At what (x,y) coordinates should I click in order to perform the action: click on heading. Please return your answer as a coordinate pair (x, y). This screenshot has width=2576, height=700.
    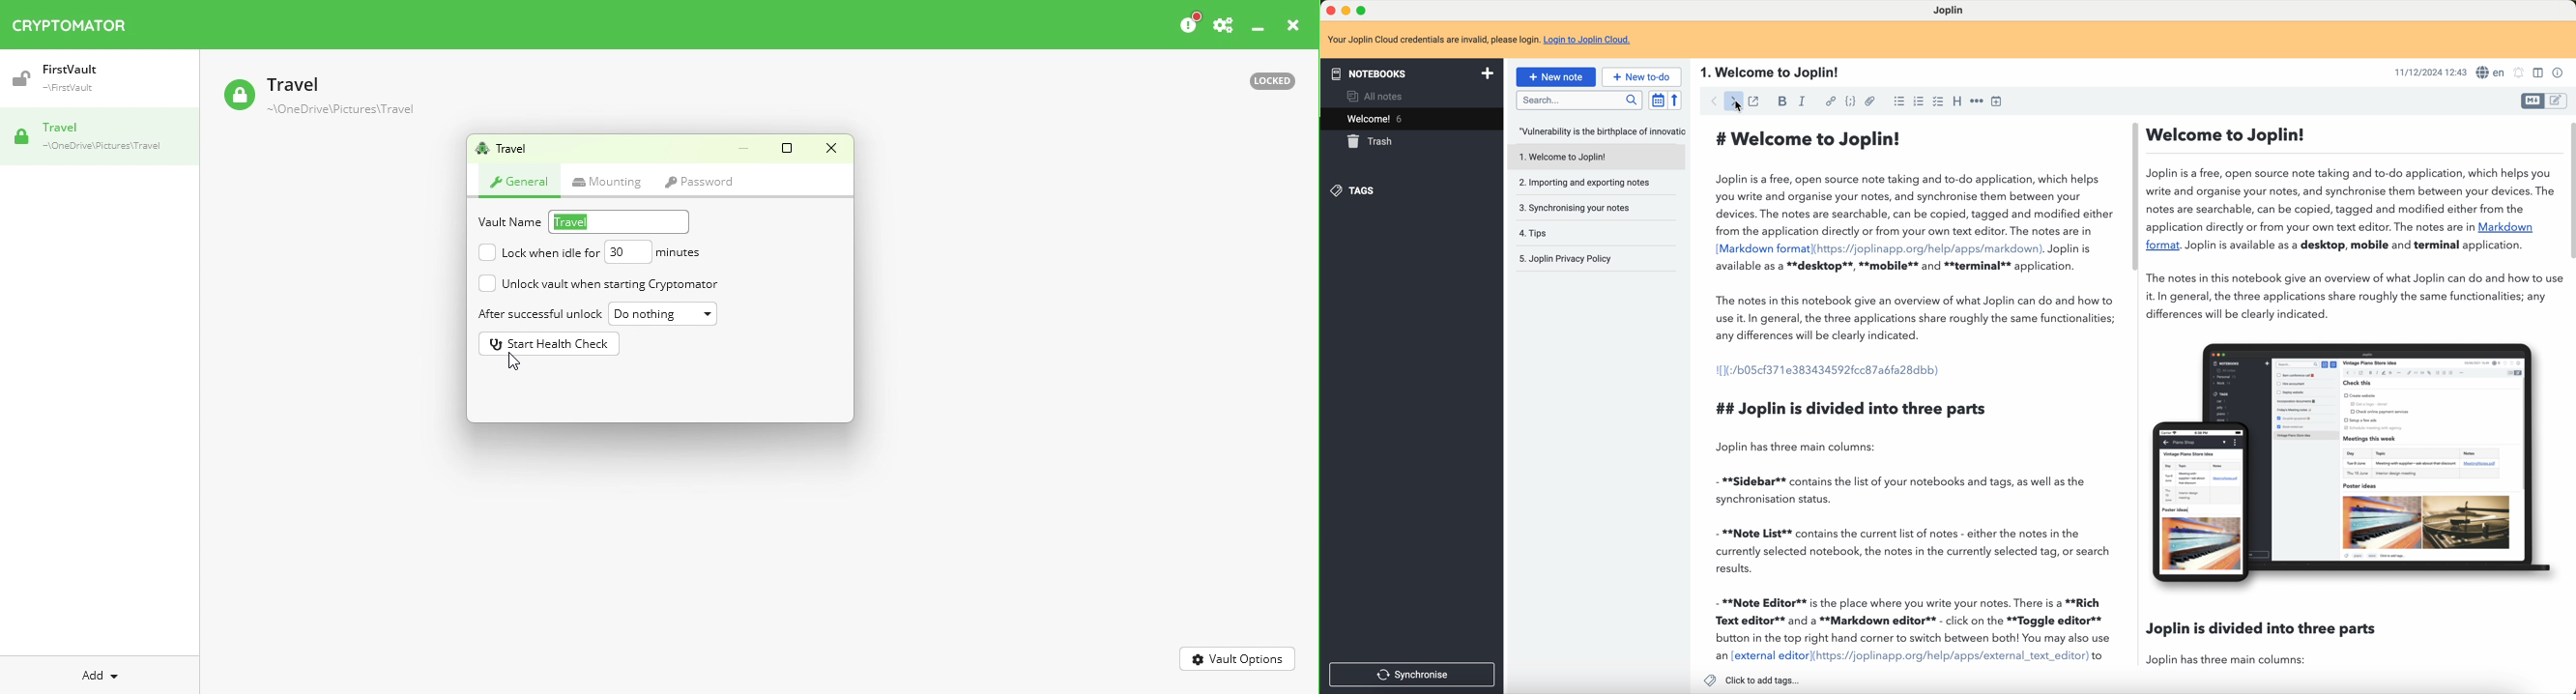
    Looking at the image, I should click on (1956, 102).